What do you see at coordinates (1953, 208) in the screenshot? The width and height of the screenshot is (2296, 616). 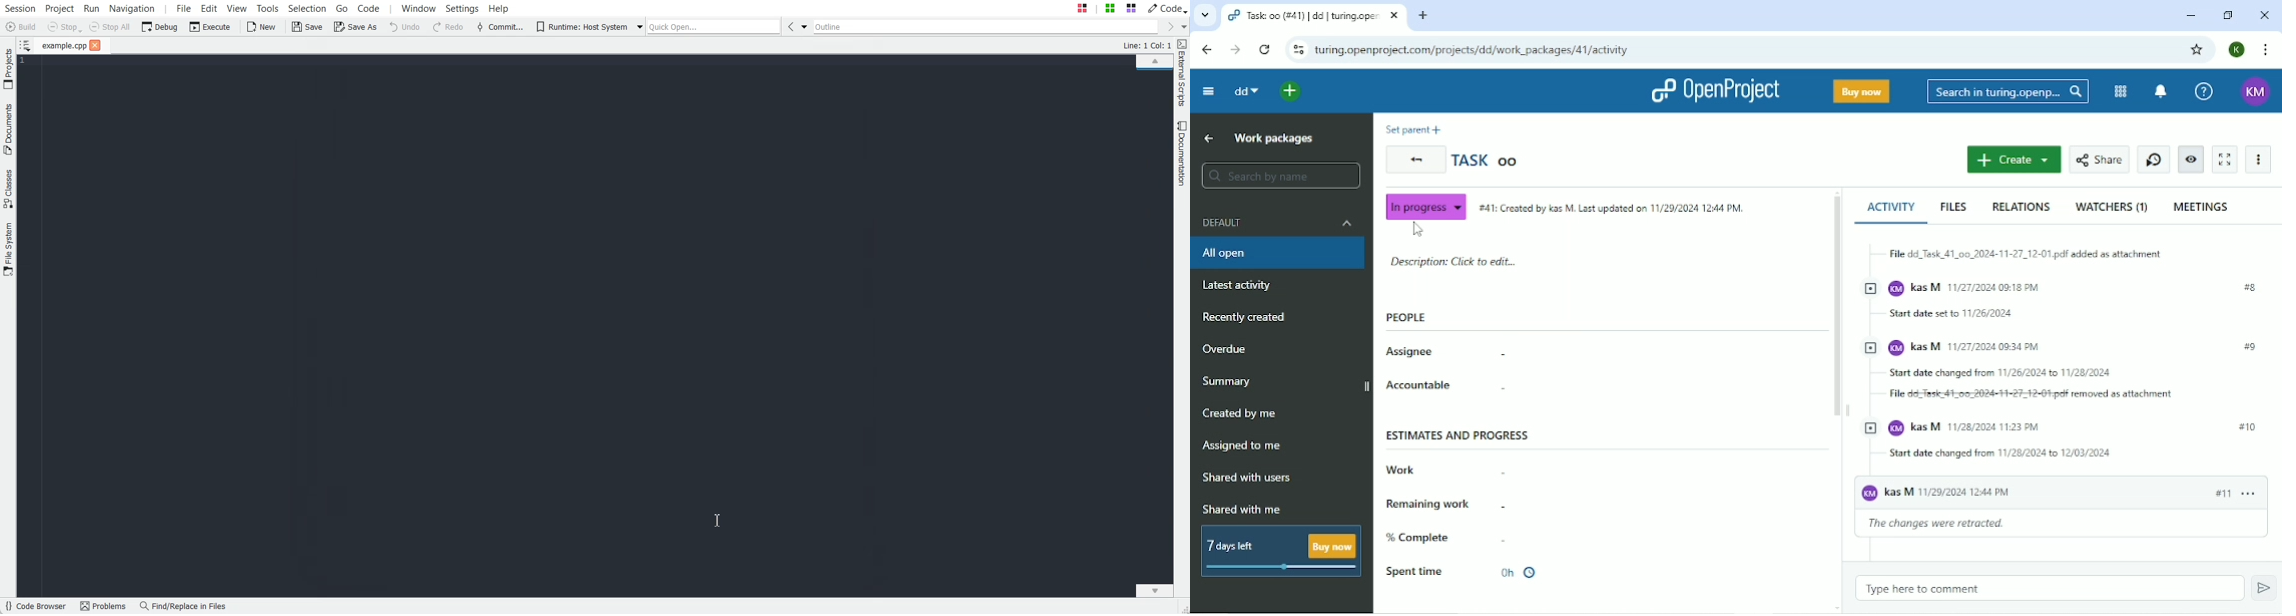 I see `Files` at bounding box center [1953, 208].